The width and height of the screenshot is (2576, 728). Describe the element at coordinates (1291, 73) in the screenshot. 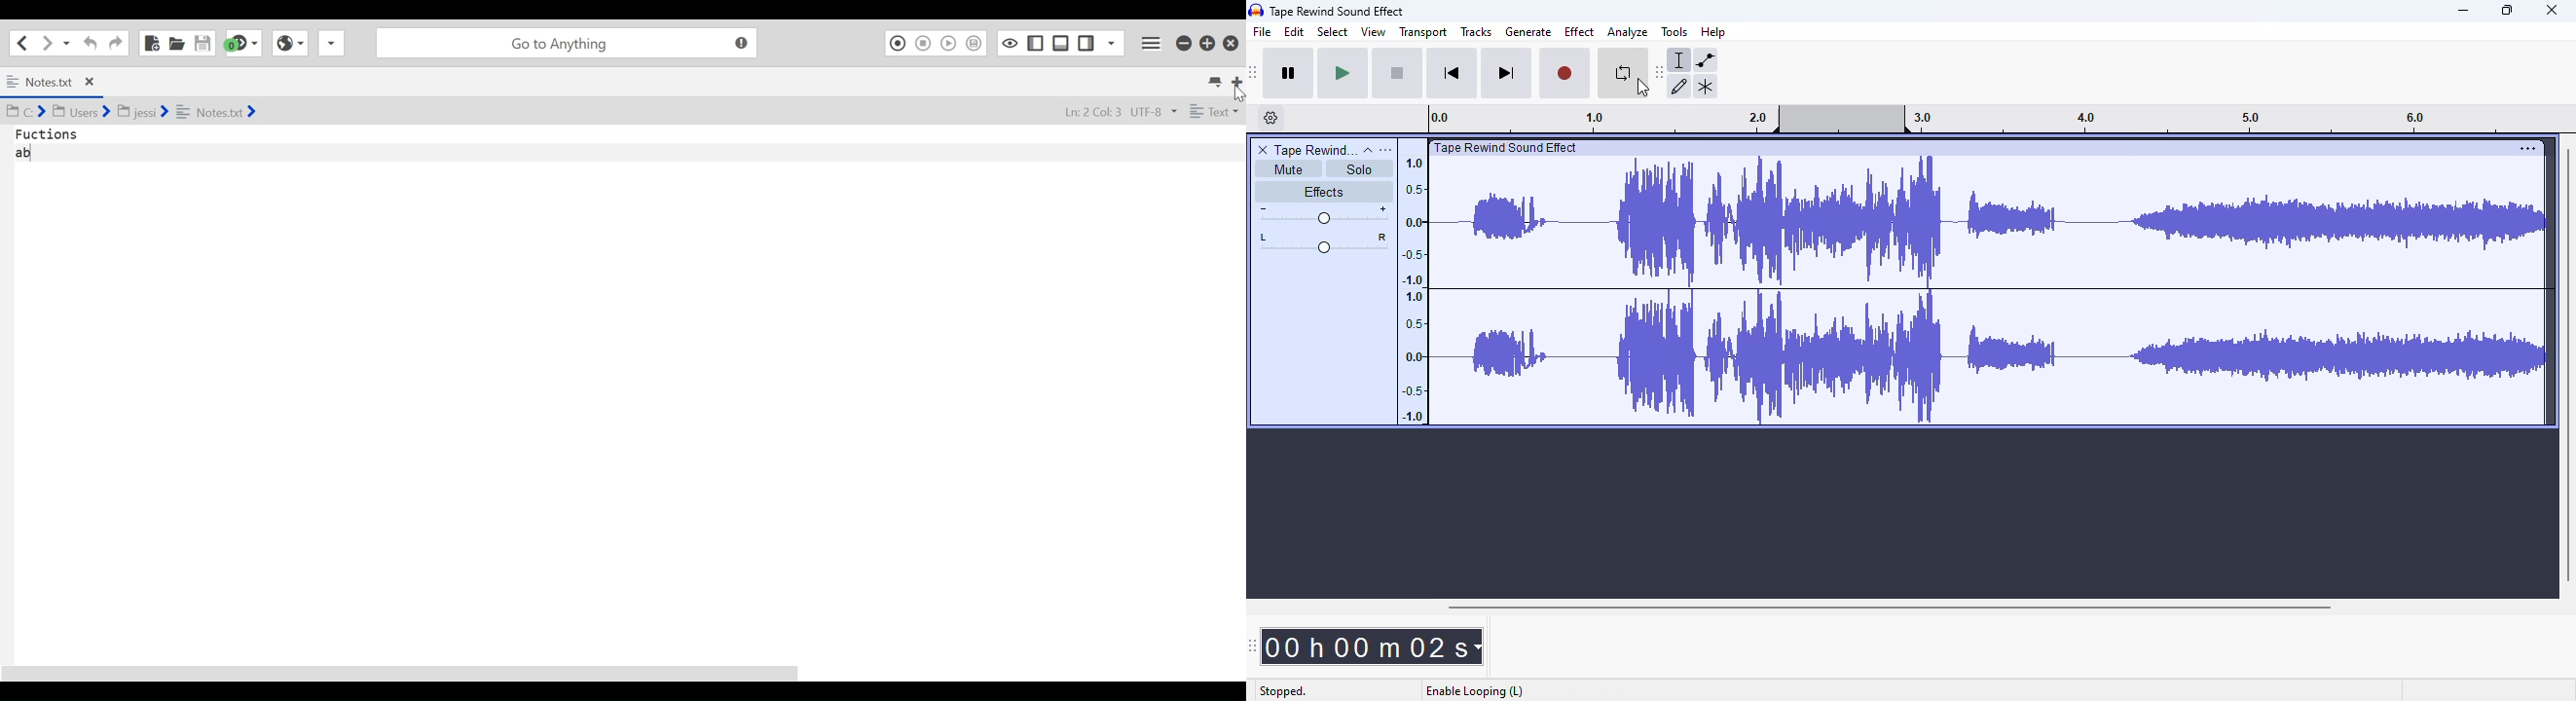

I see `pause` at that location.